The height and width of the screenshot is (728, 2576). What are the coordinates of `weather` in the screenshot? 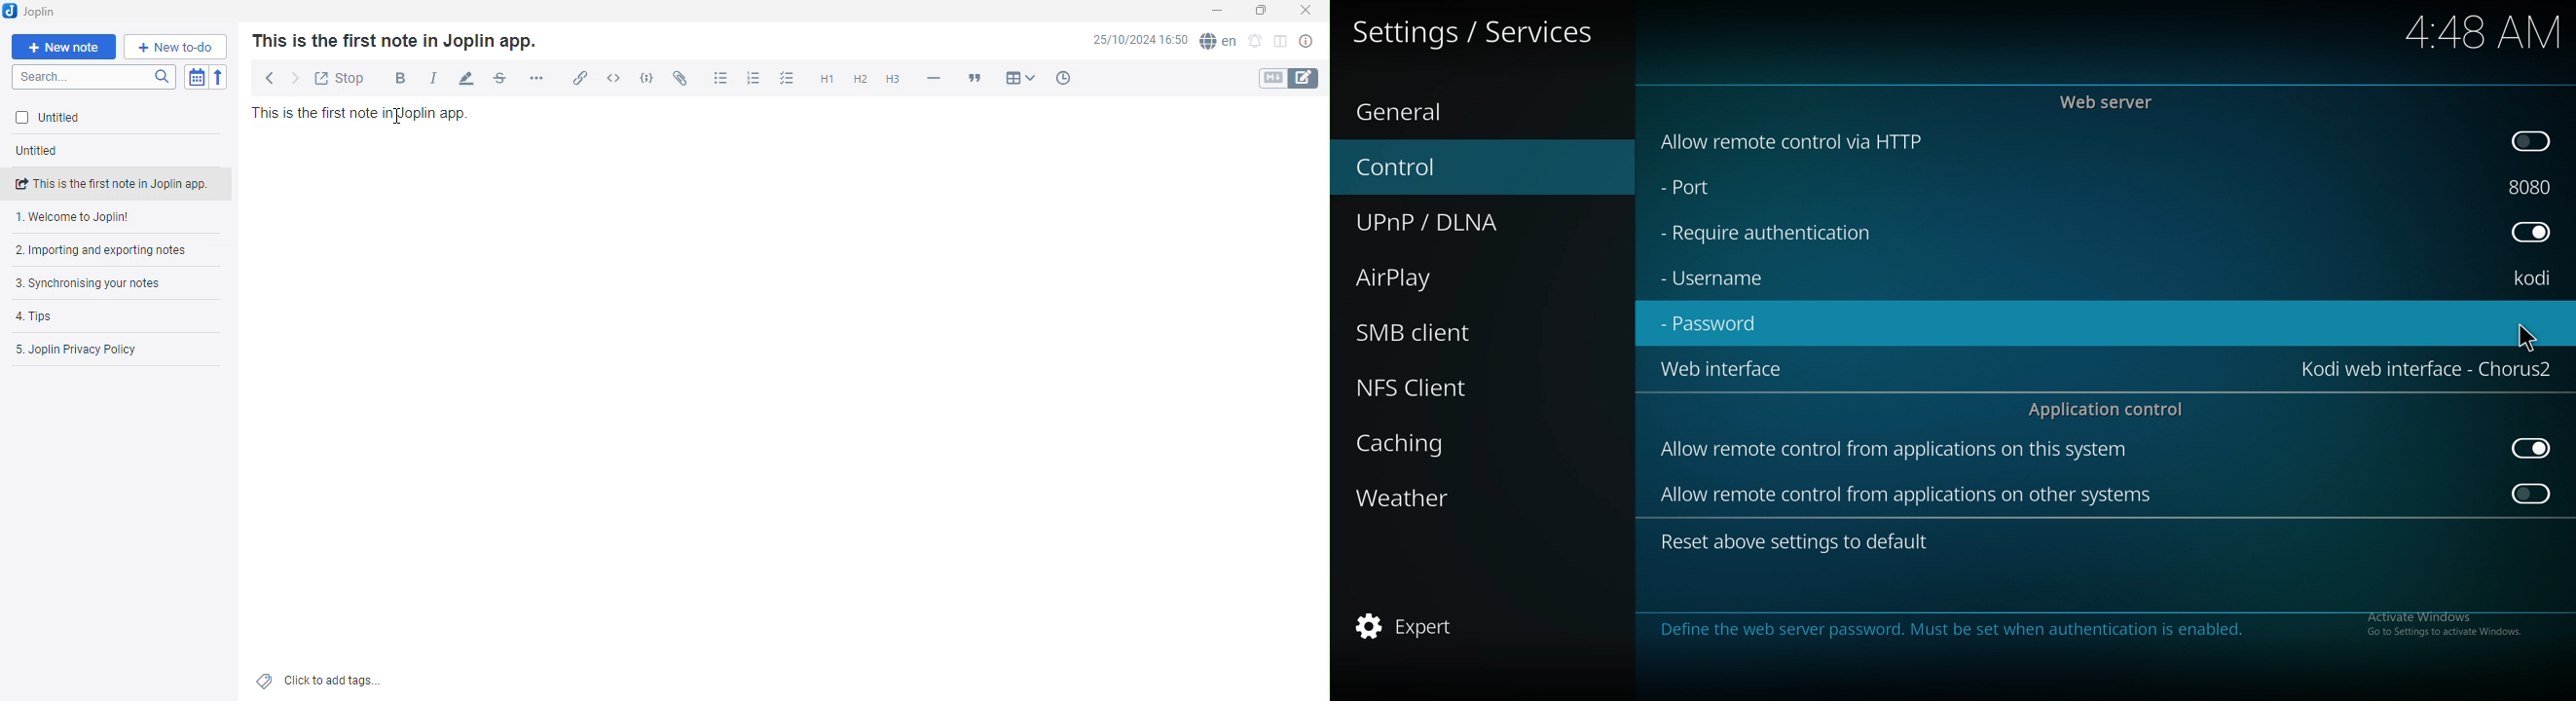 It's located at (1430, 498).